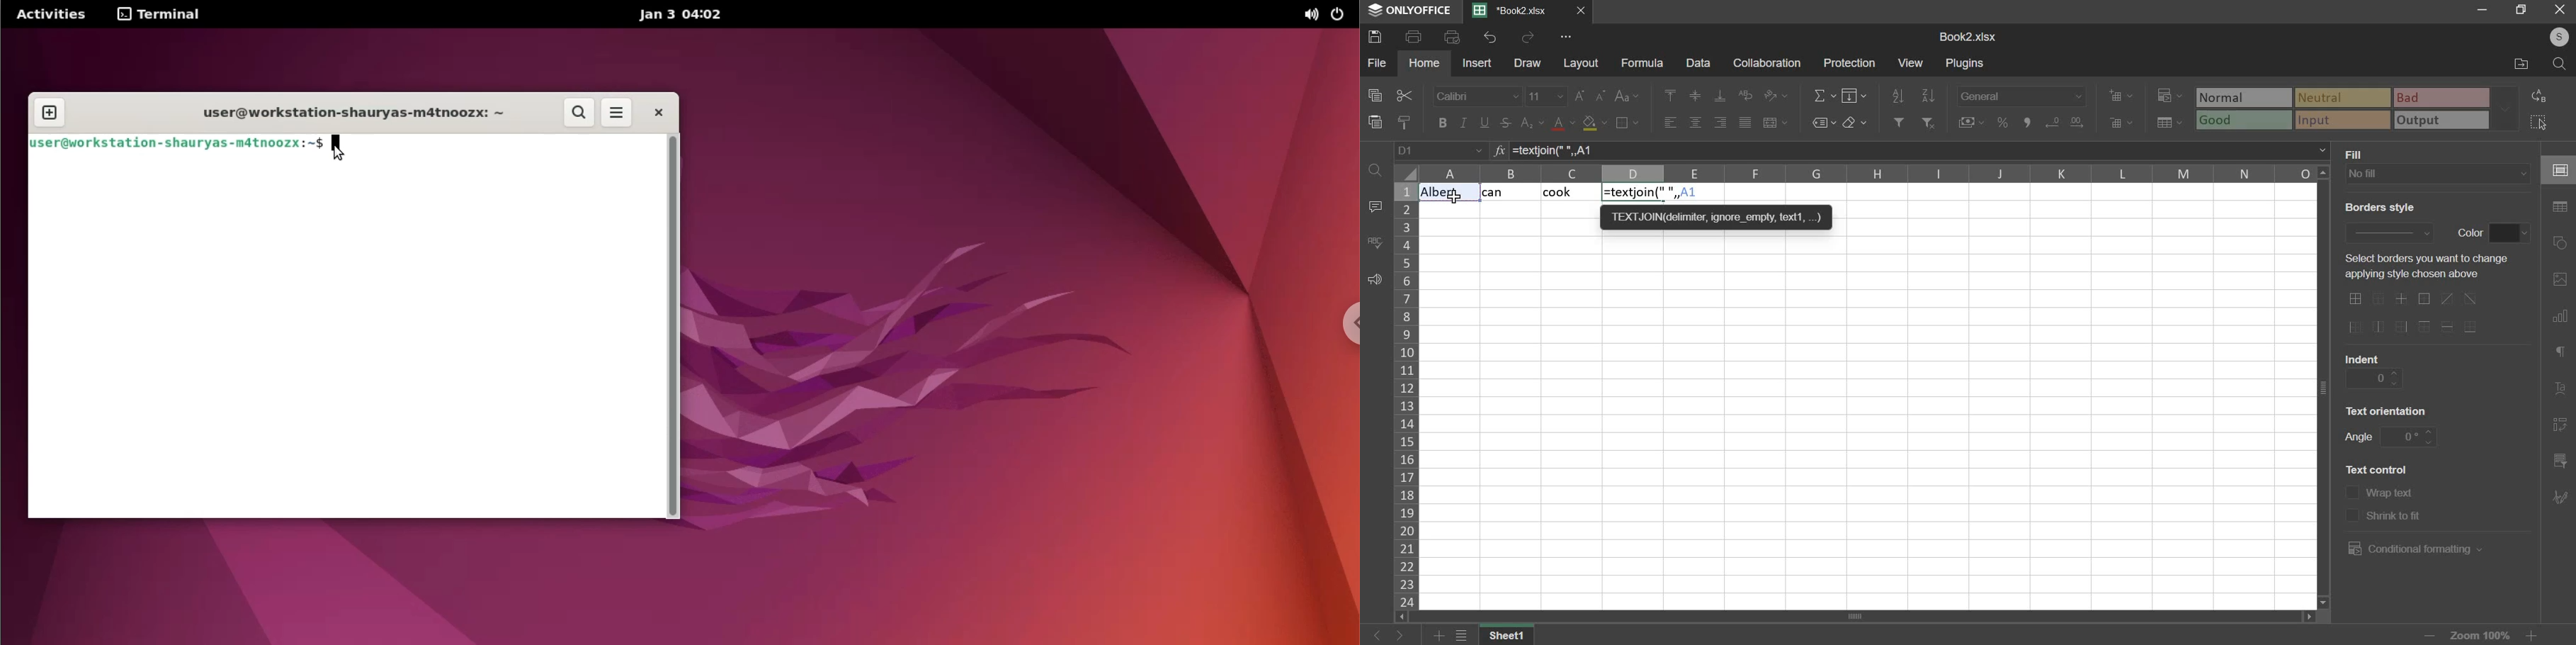 This screenshot has width=2576, height=672. Describe the element at coordinates (1696, 123) in the screenshot. I see `align center` at that location.